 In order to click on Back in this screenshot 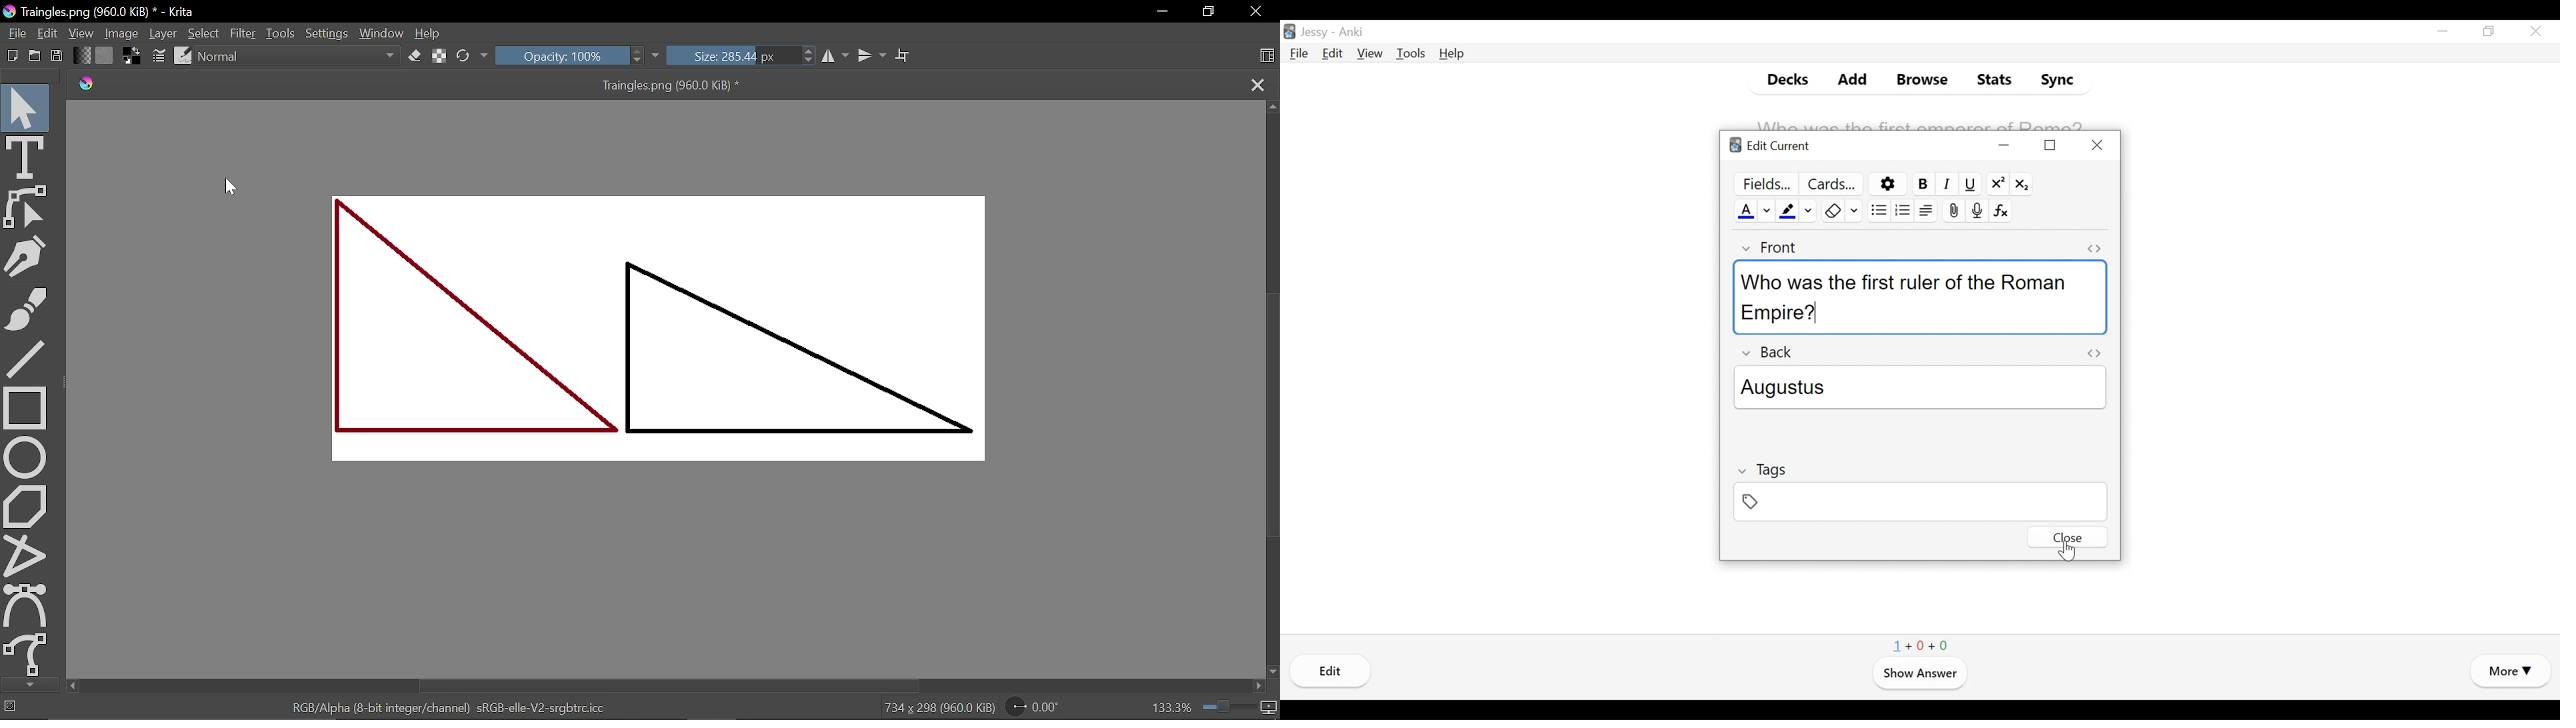, I will do `click(1769, 353)`.